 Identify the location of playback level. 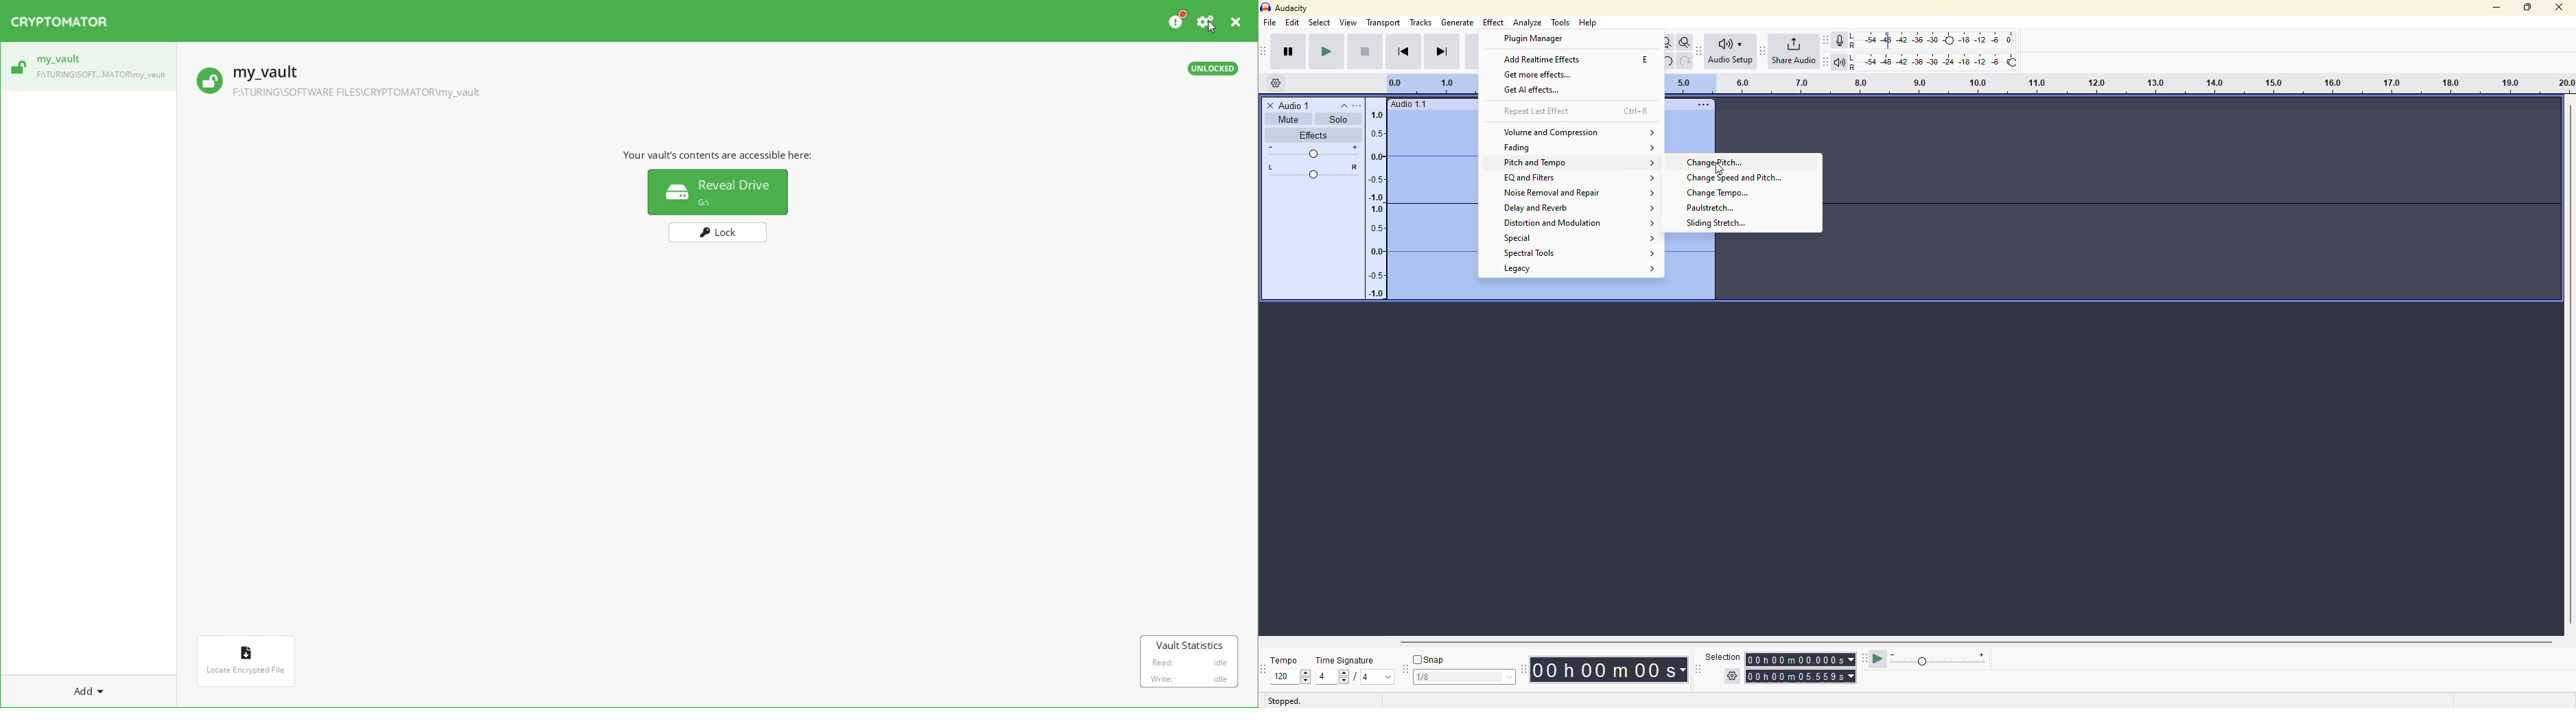
(1932, 60).